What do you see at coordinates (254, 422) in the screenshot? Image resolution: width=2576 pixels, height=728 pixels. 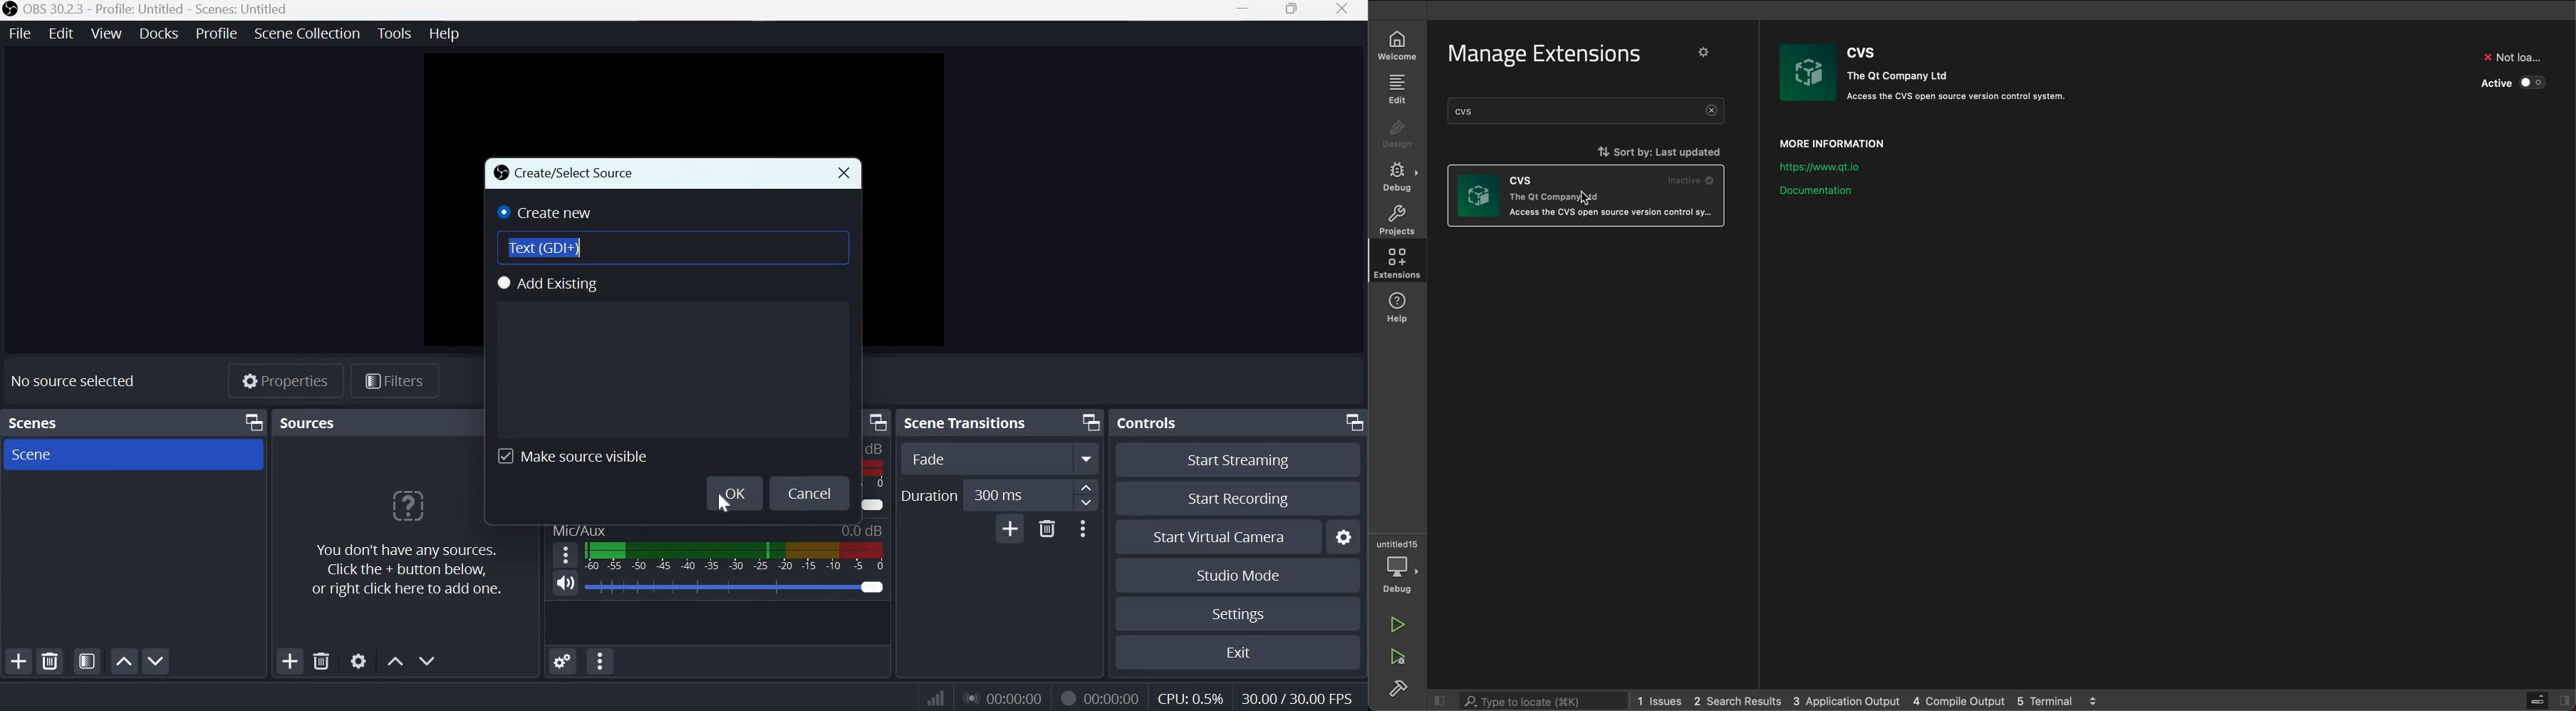 I see ` Dock Options icon` at bounding box center [254, 422].